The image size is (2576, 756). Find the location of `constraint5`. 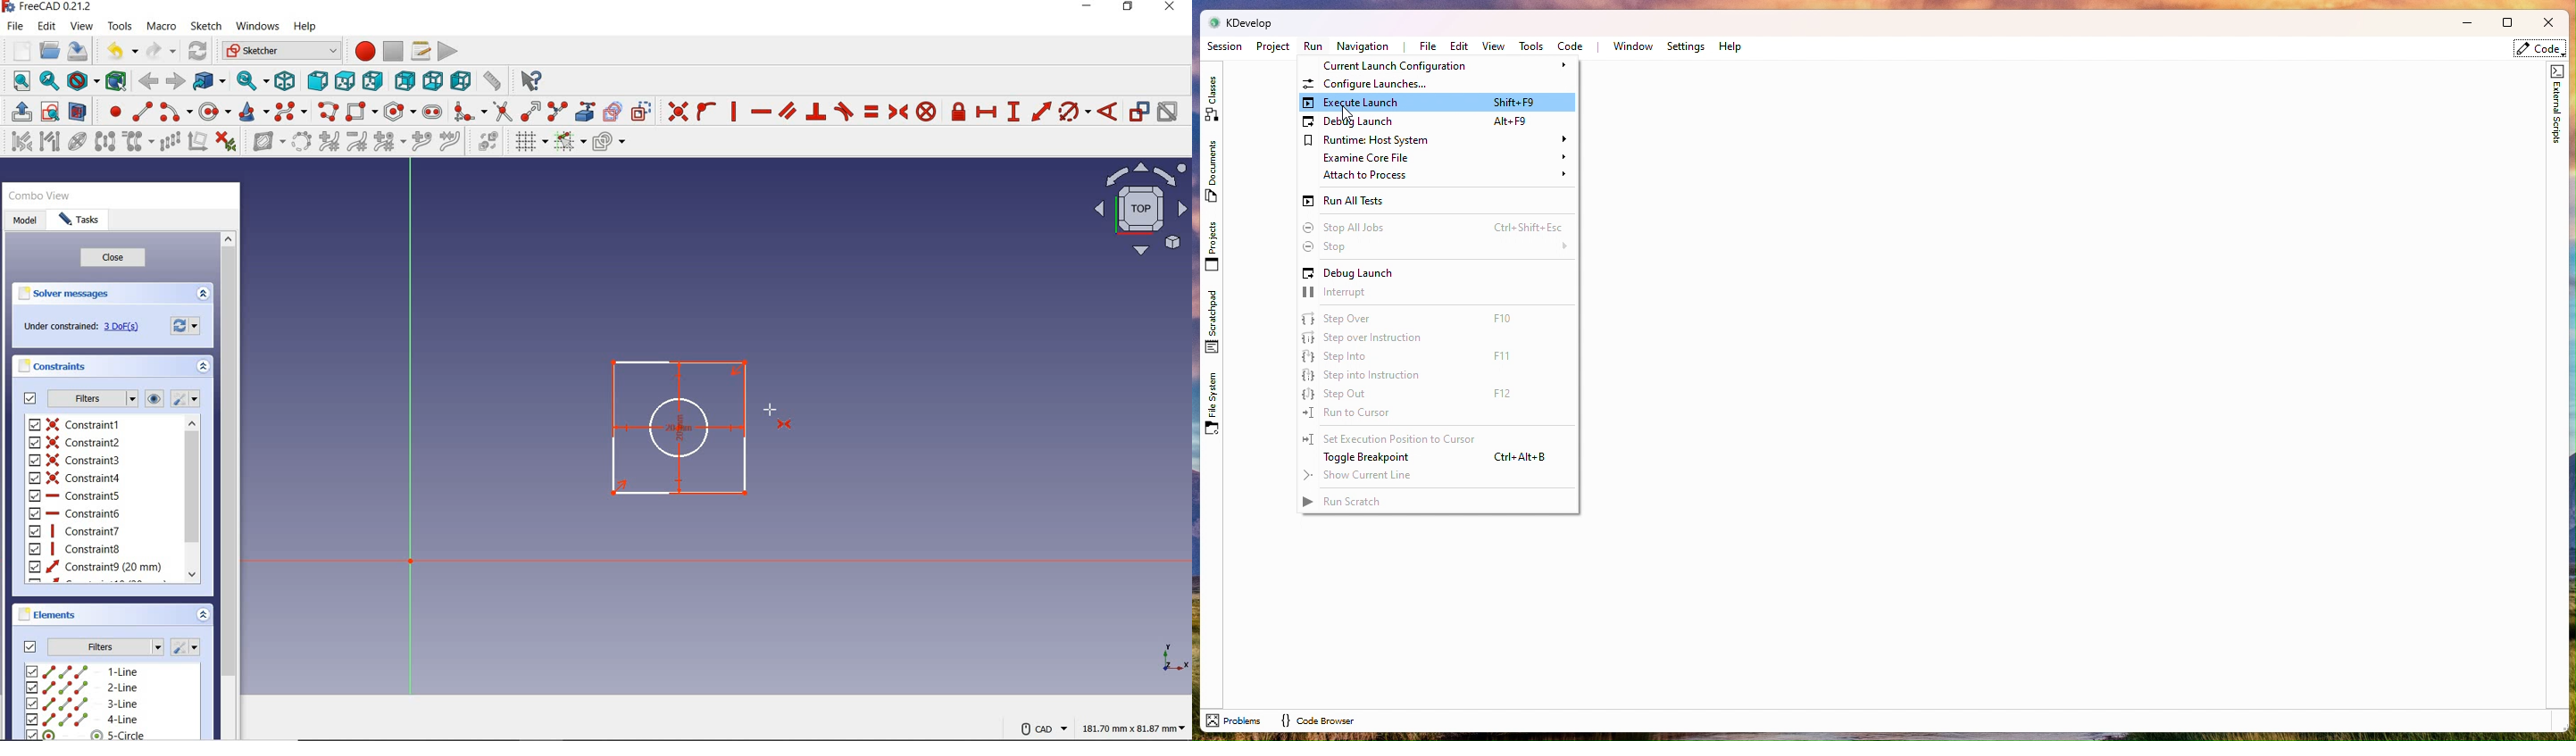

constraint5 is located at coordinates (75, 495).